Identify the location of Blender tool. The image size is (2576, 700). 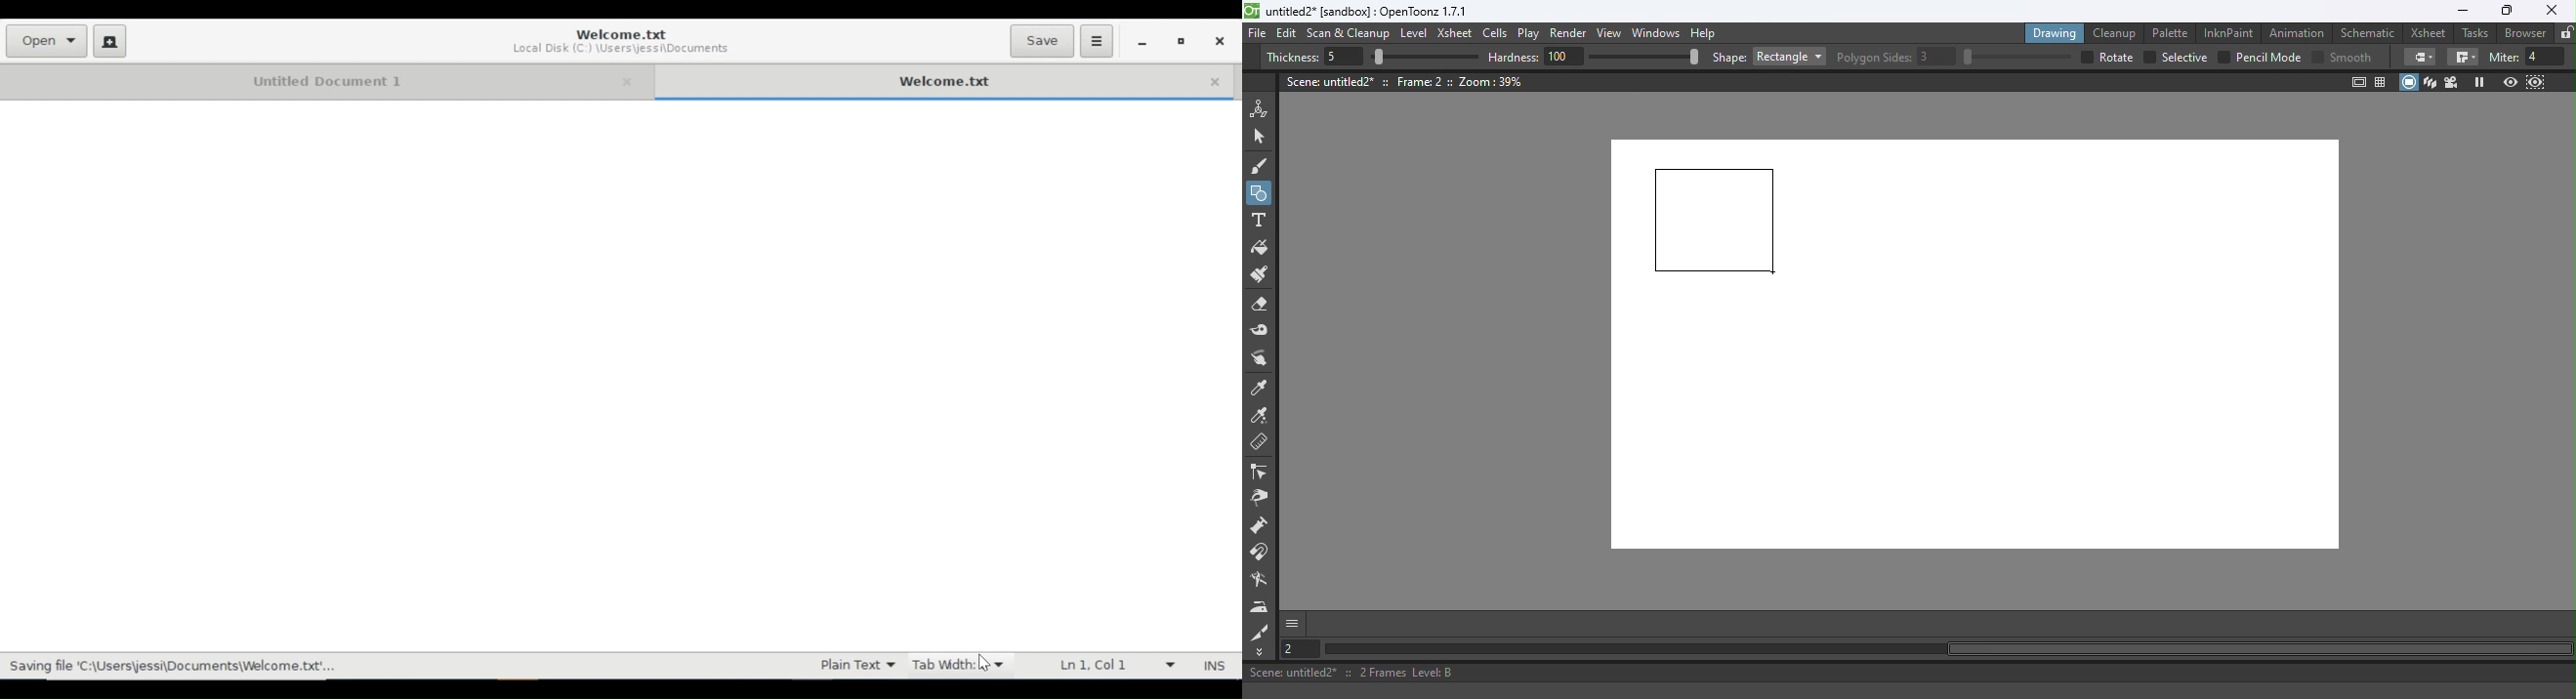
(1263, 581).